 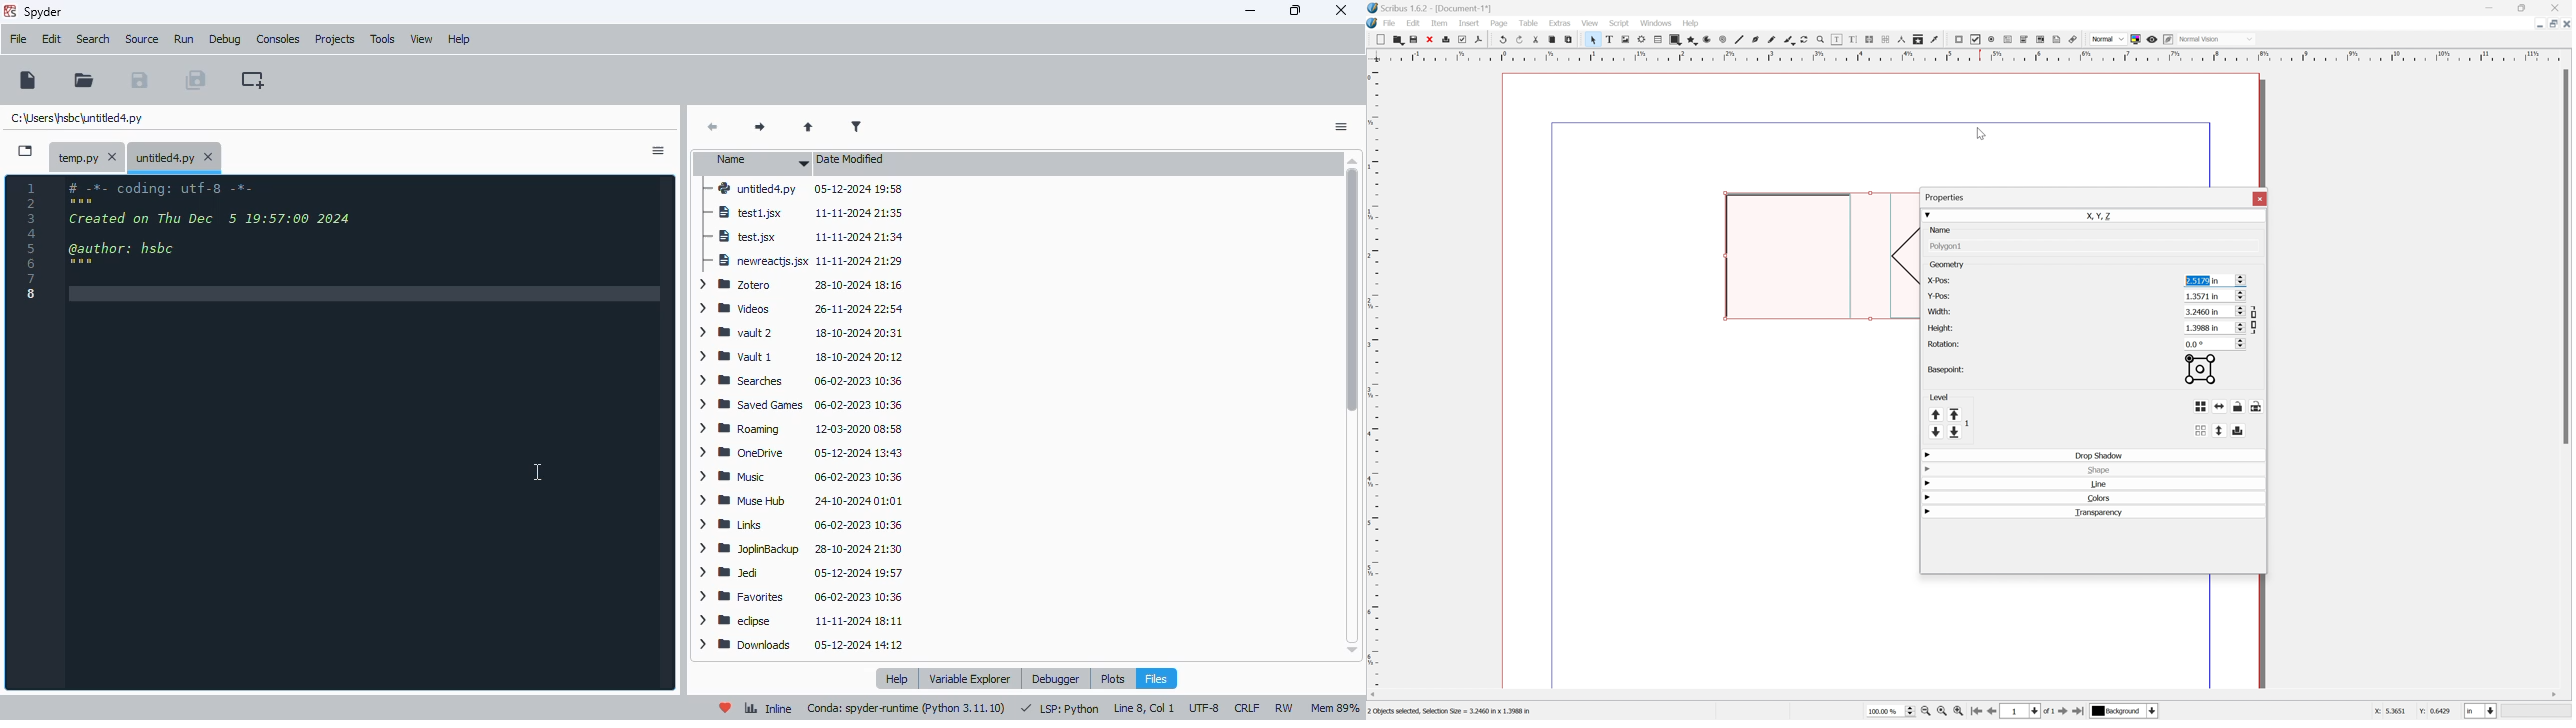 I want to click on pdf radio box, so click(x=1990, y=39).